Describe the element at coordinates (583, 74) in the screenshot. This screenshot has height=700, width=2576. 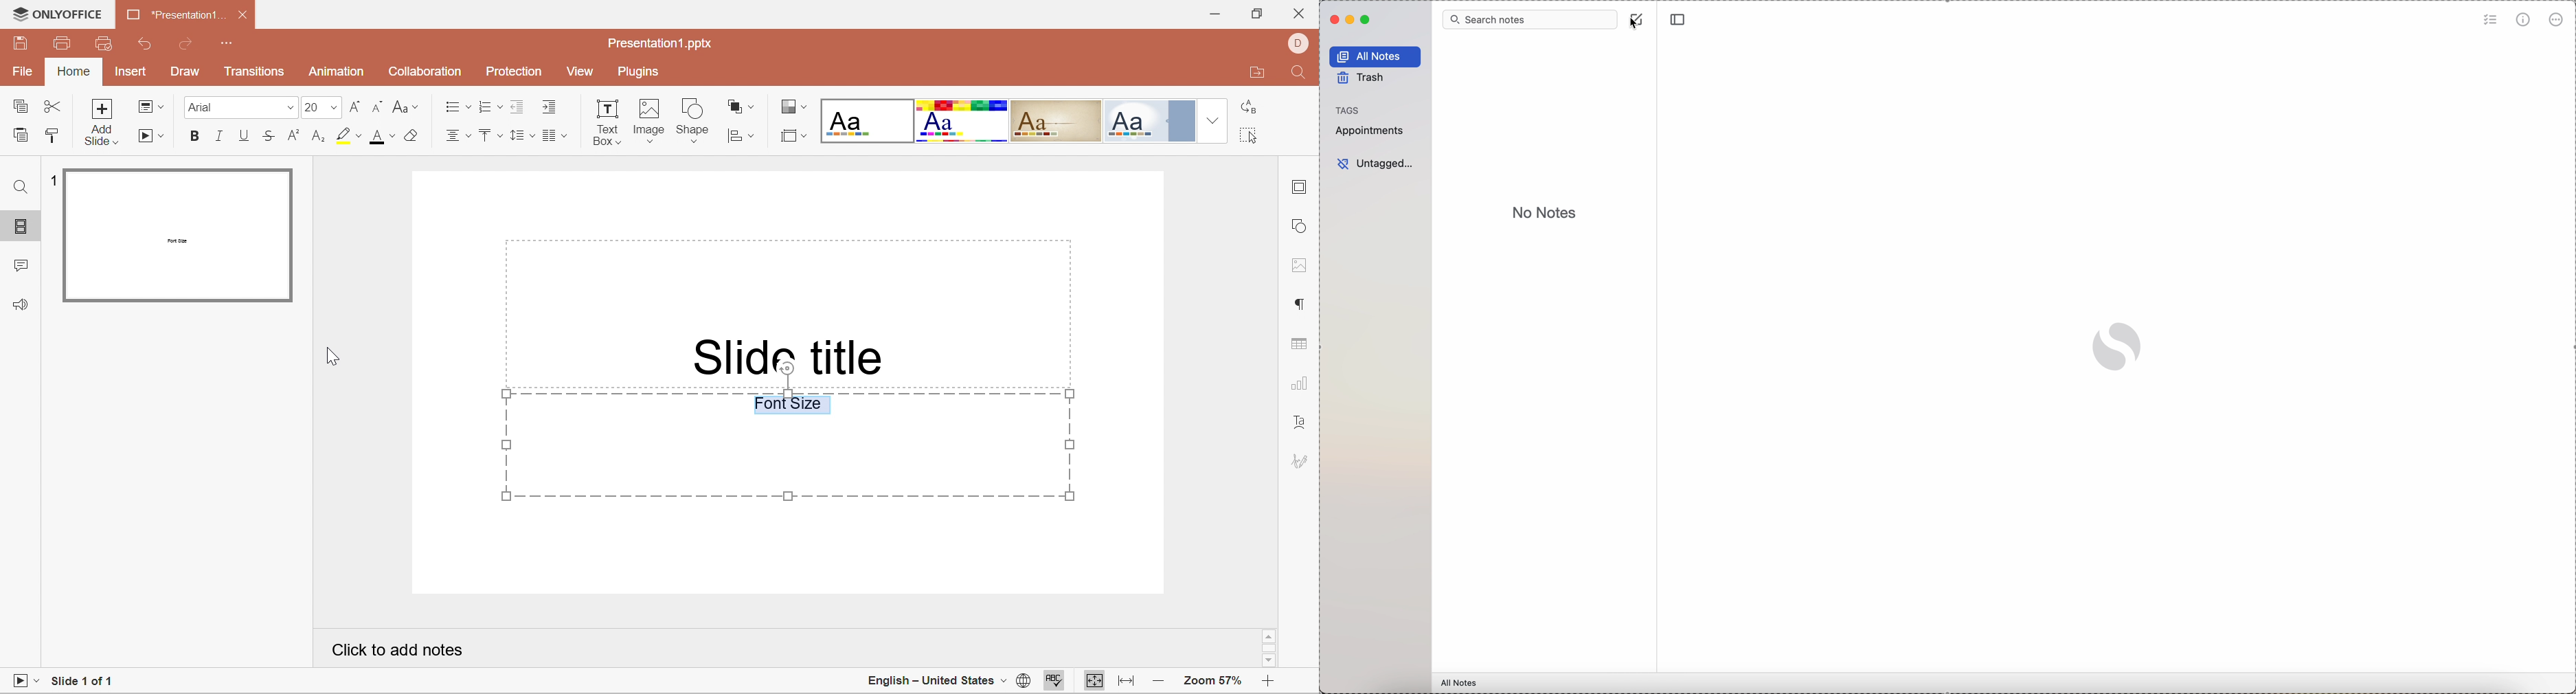
I see `View` at that location.